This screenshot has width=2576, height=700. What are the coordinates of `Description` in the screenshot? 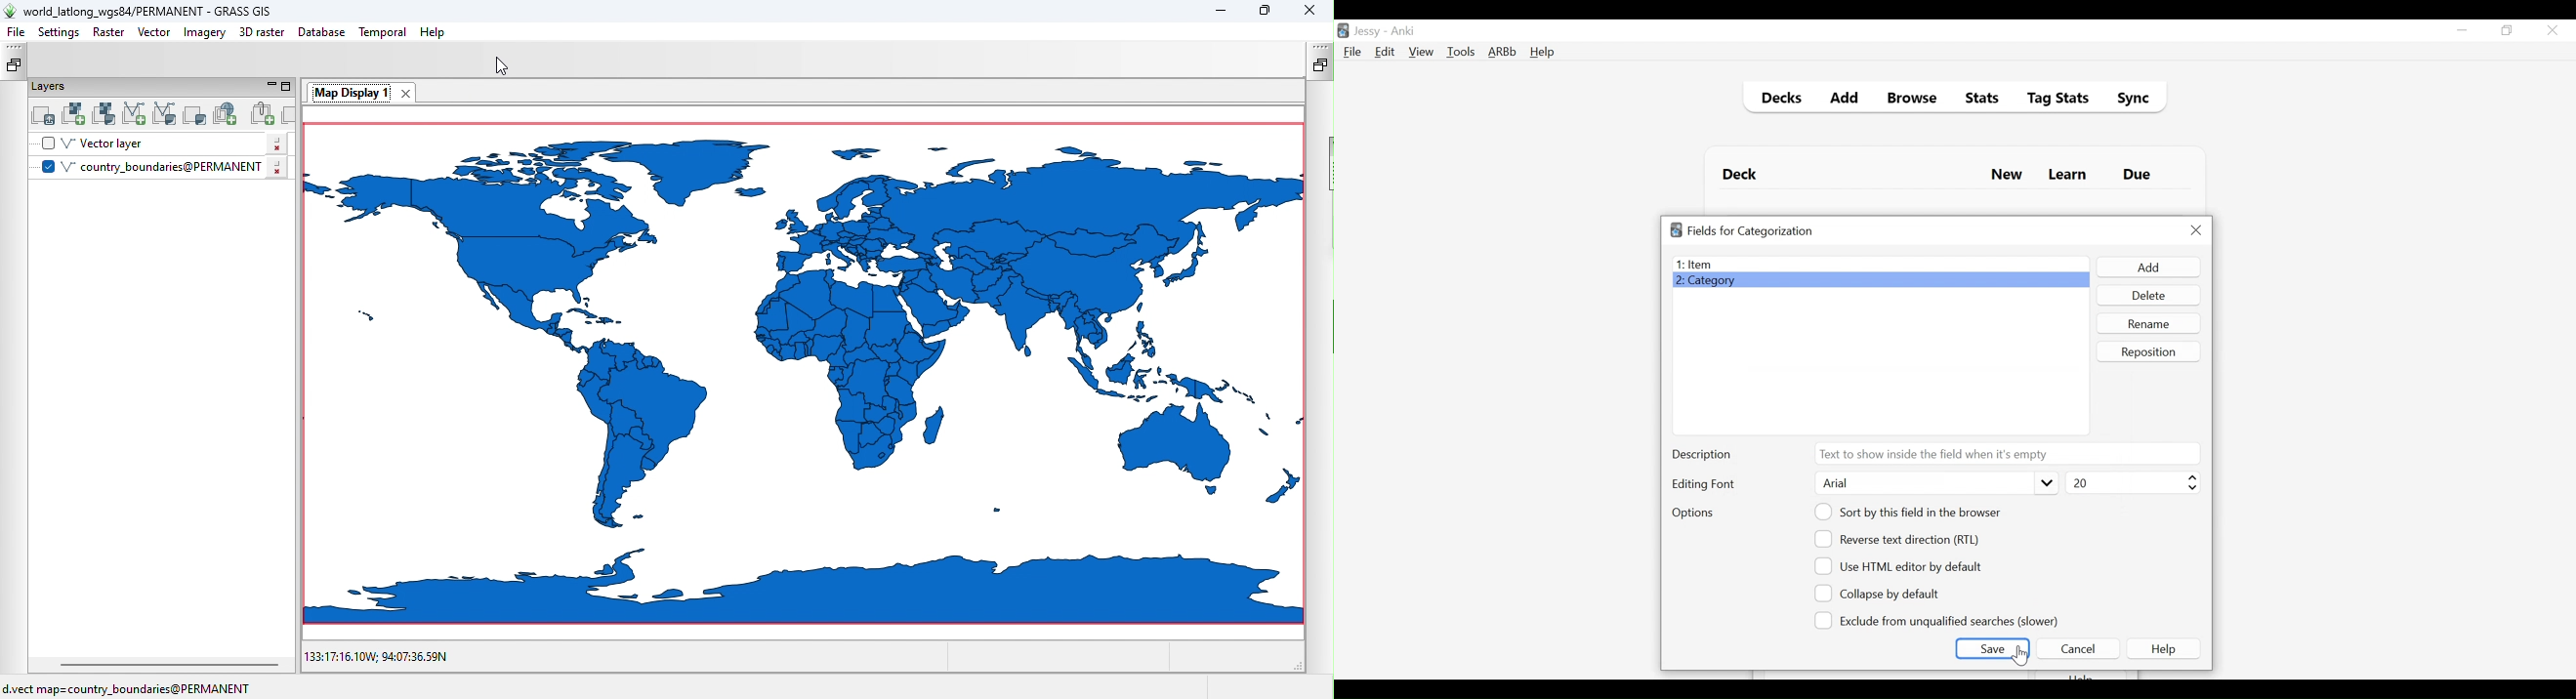 It's located at (1705, 456).